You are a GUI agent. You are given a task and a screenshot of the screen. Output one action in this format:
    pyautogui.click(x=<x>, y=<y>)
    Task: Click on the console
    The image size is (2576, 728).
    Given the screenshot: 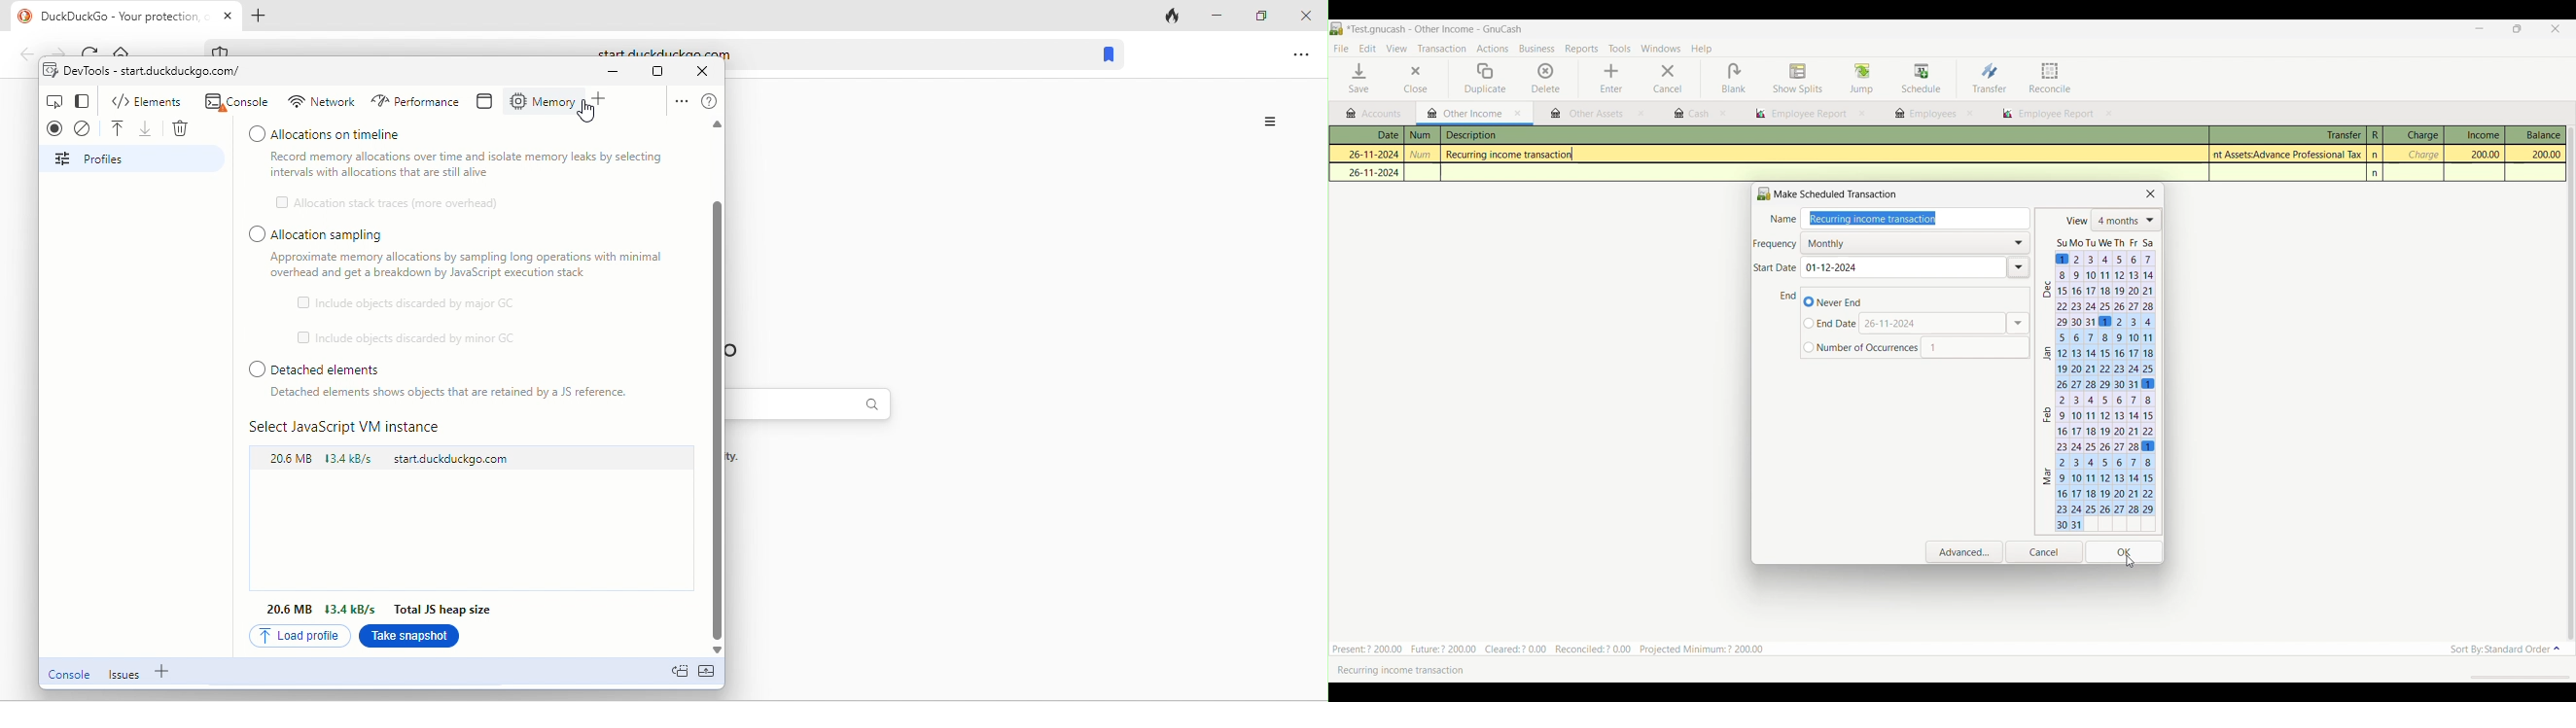 What is the action you would take?
    pyautogui.click(x=239, y=102)
    